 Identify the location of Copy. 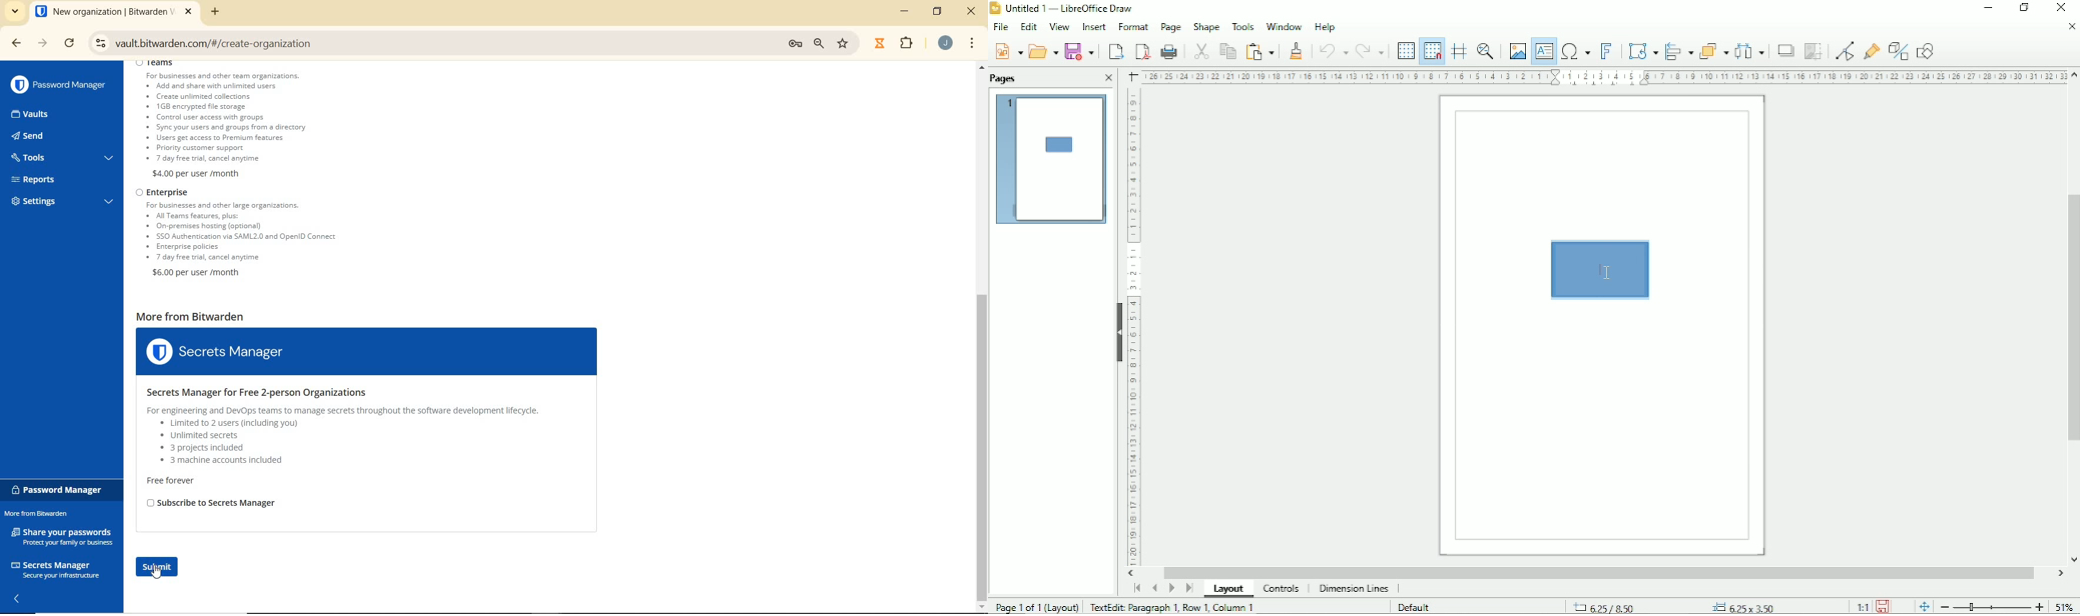
(1226, 50).